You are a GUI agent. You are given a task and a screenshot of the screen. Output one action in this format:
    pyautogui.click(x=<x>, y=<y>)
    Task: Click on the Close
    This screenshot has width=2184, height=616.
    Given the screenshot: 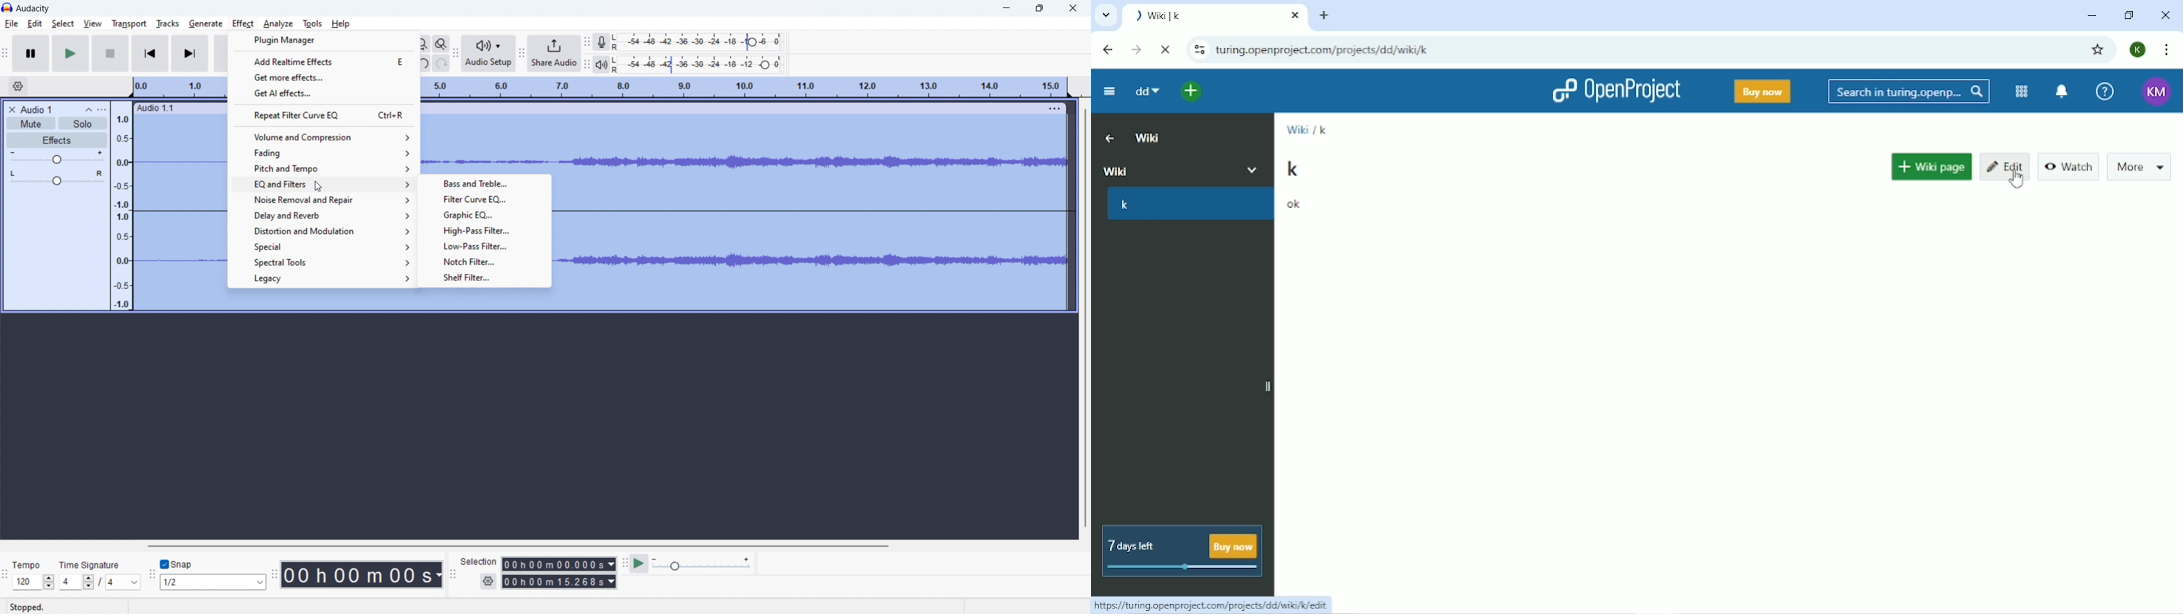 What is the action you would take?
    pyautogui.click(x=2164, y=15)
    